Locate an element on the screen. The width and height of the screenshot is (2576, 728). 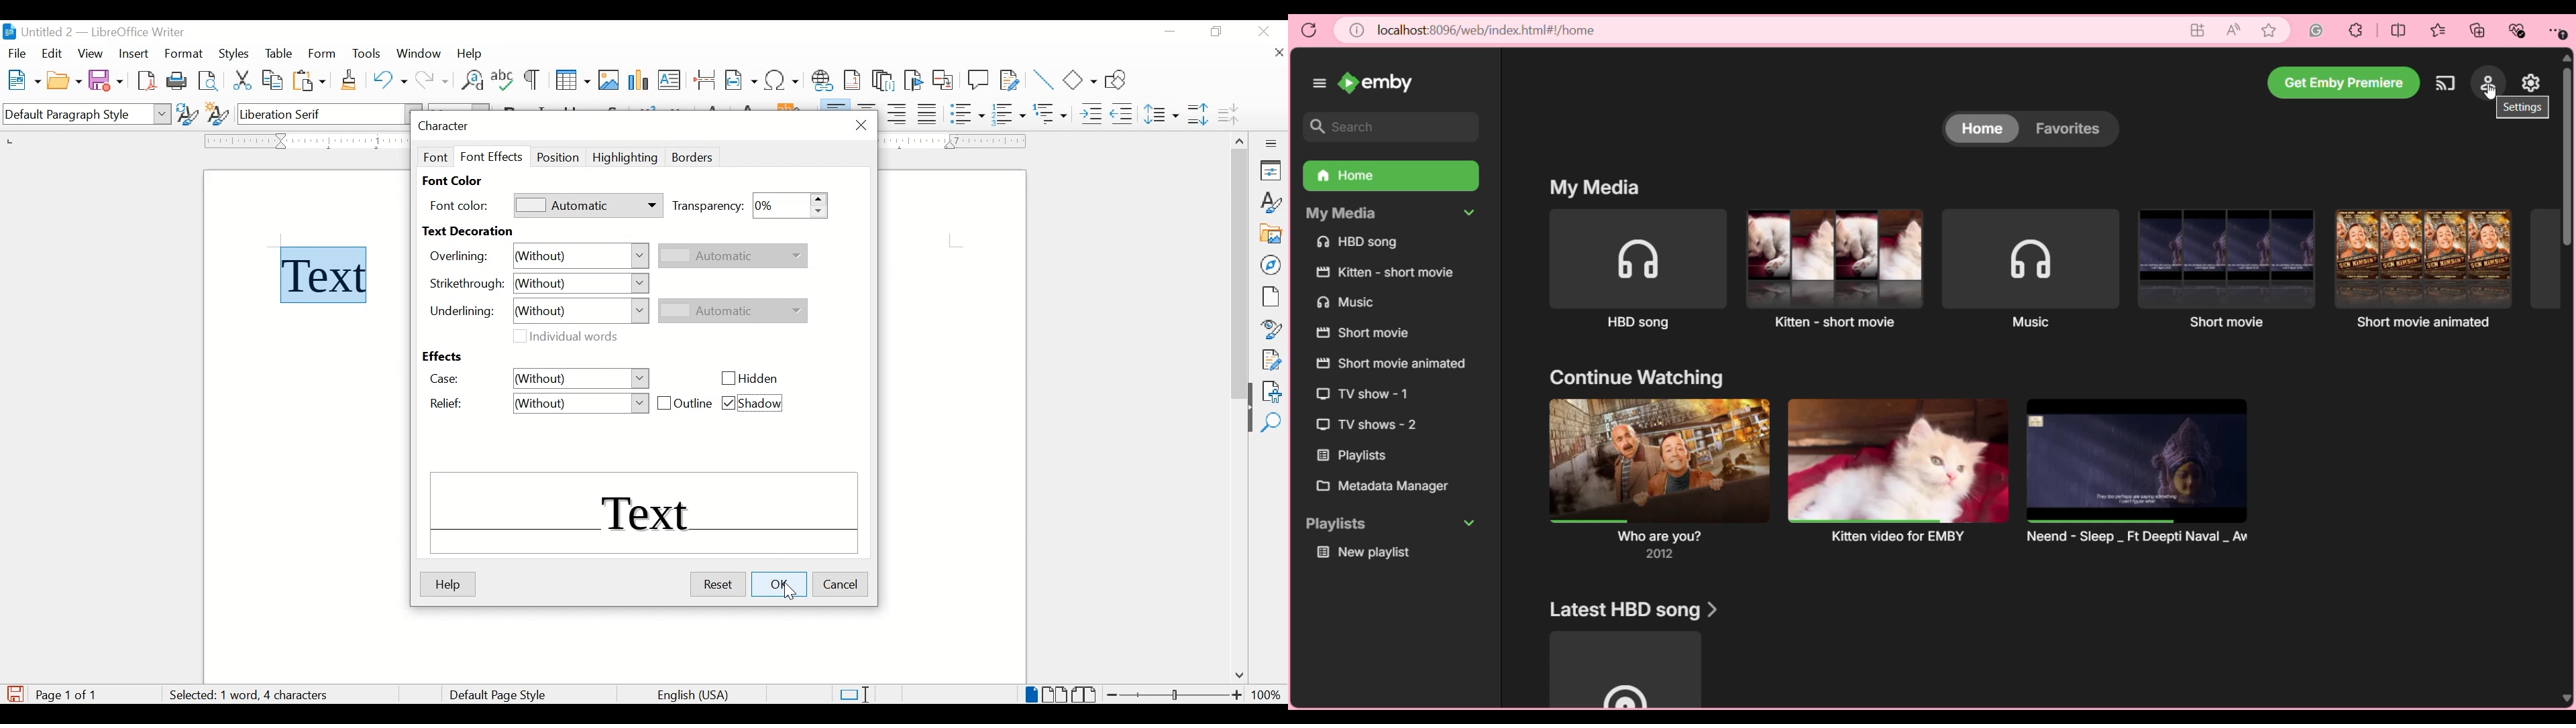
insert endnote is located at coordinates (883, 80).